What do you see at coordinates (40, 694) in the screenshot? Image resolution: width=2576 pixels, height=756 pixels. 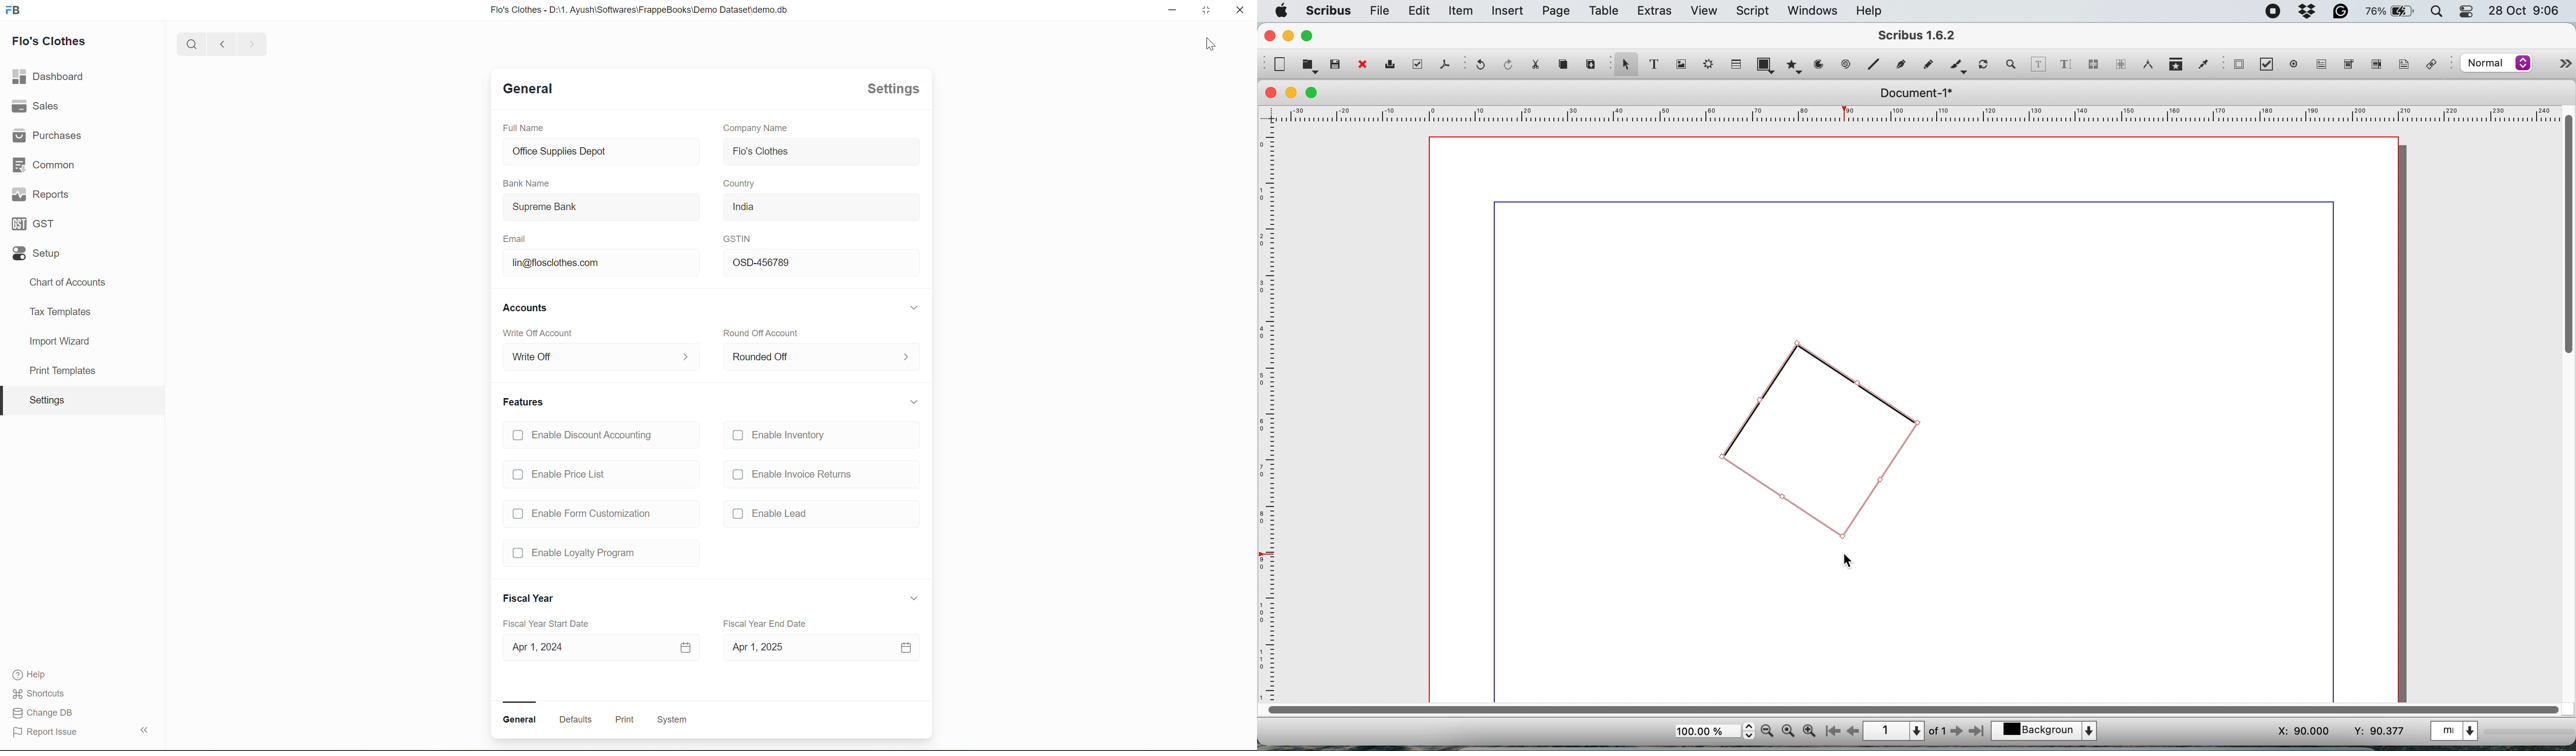 I see `Shortcuts` at bounding box center [40, 694].